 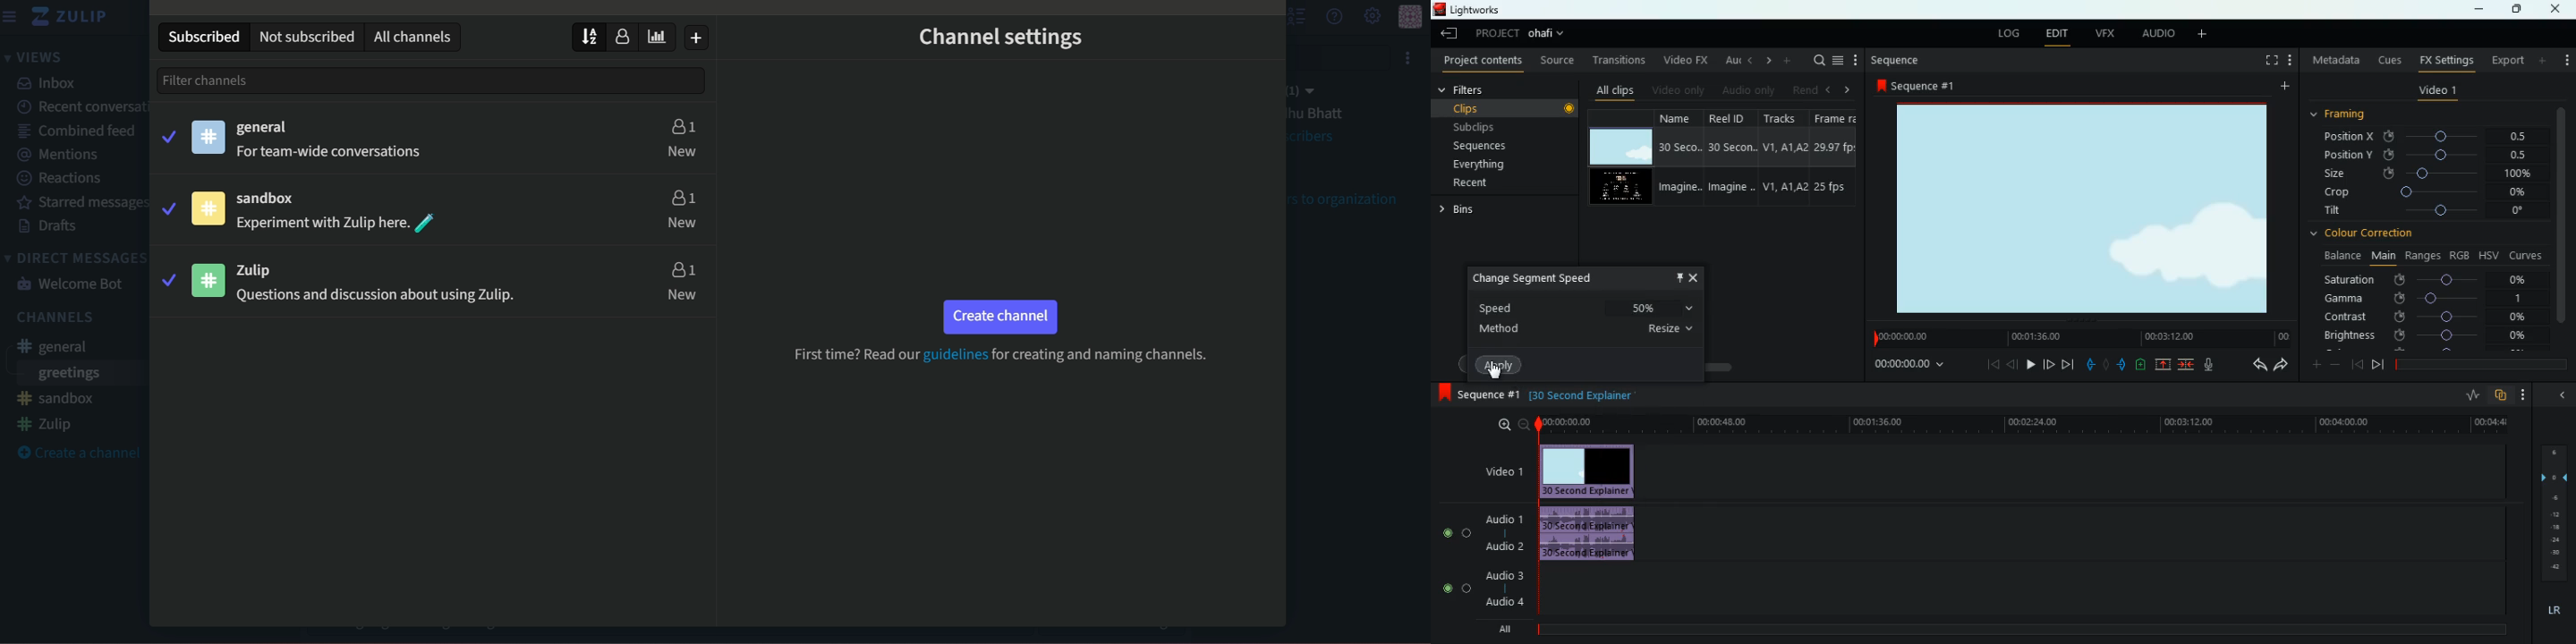 I want to click on icon, so click(x=206, y=281).